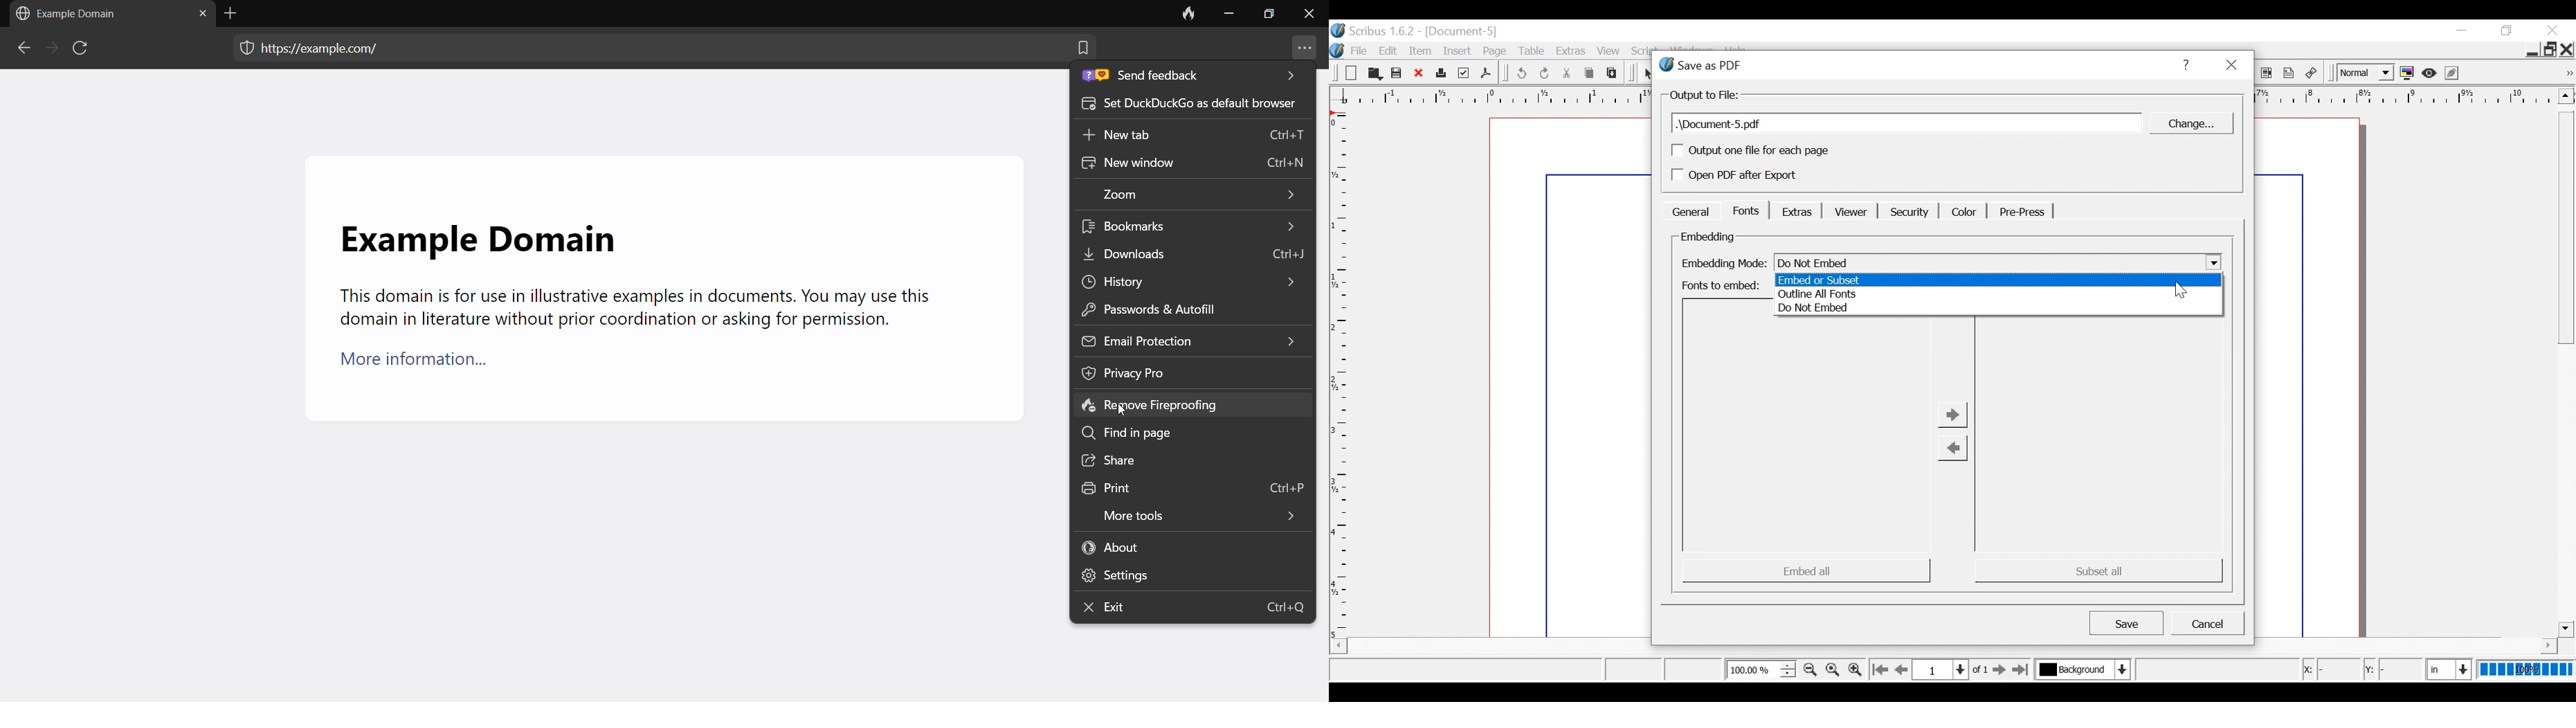 Image resolution: width=2576 pixels, height=728 pixels. Describe the element at coordinates (2408, 73) in the screenshot. I see `Toggle color` at that location.